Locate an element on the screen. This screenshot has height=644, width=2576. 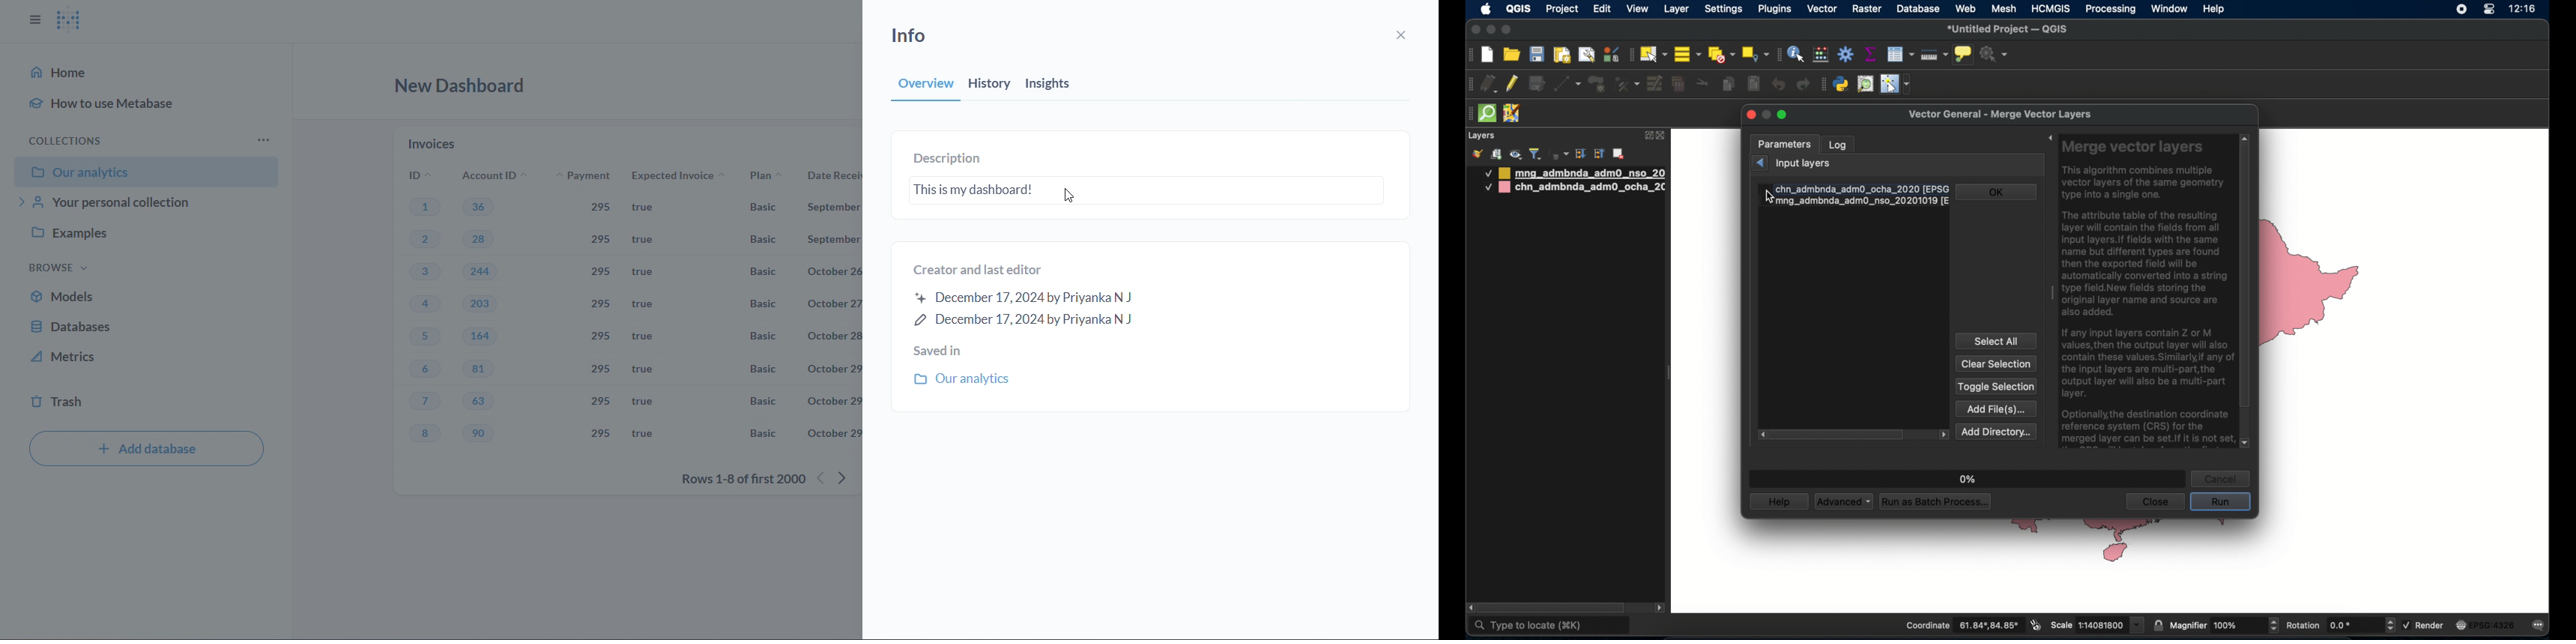
0% is located at coordinates (1965, 476).